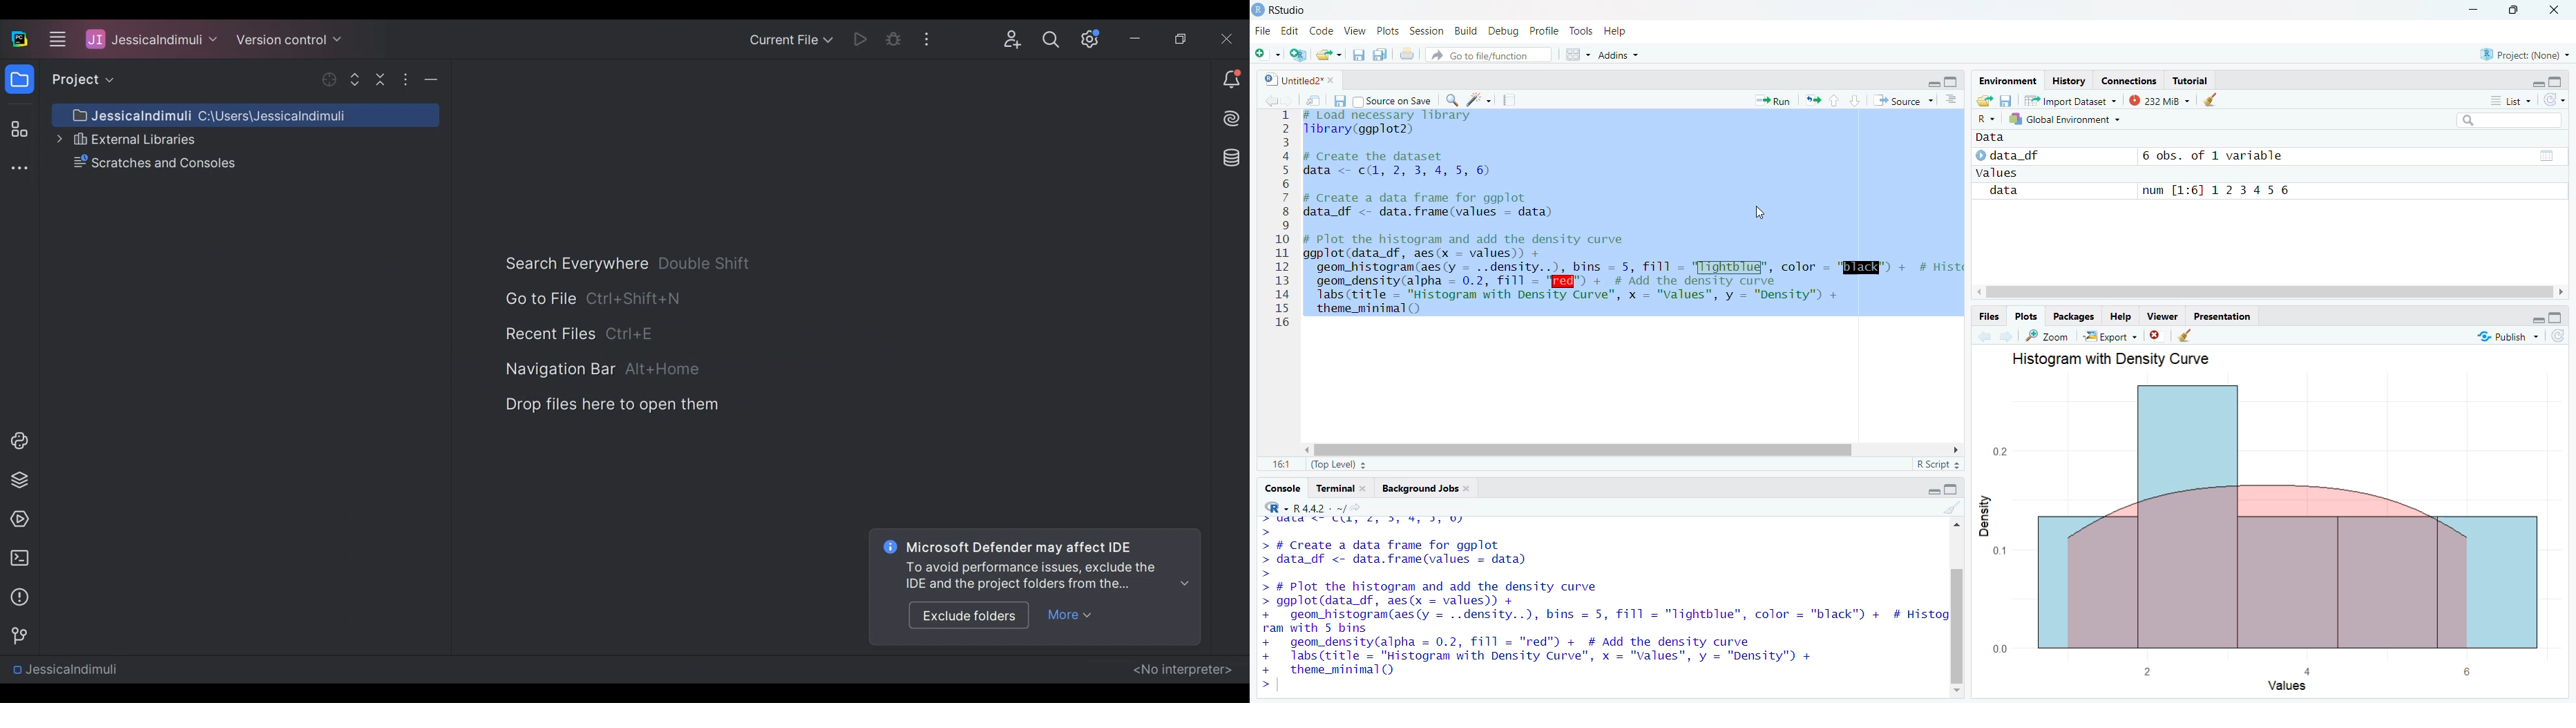 The image size is (2576, 728). I want to click on search, so click(2509, 119).